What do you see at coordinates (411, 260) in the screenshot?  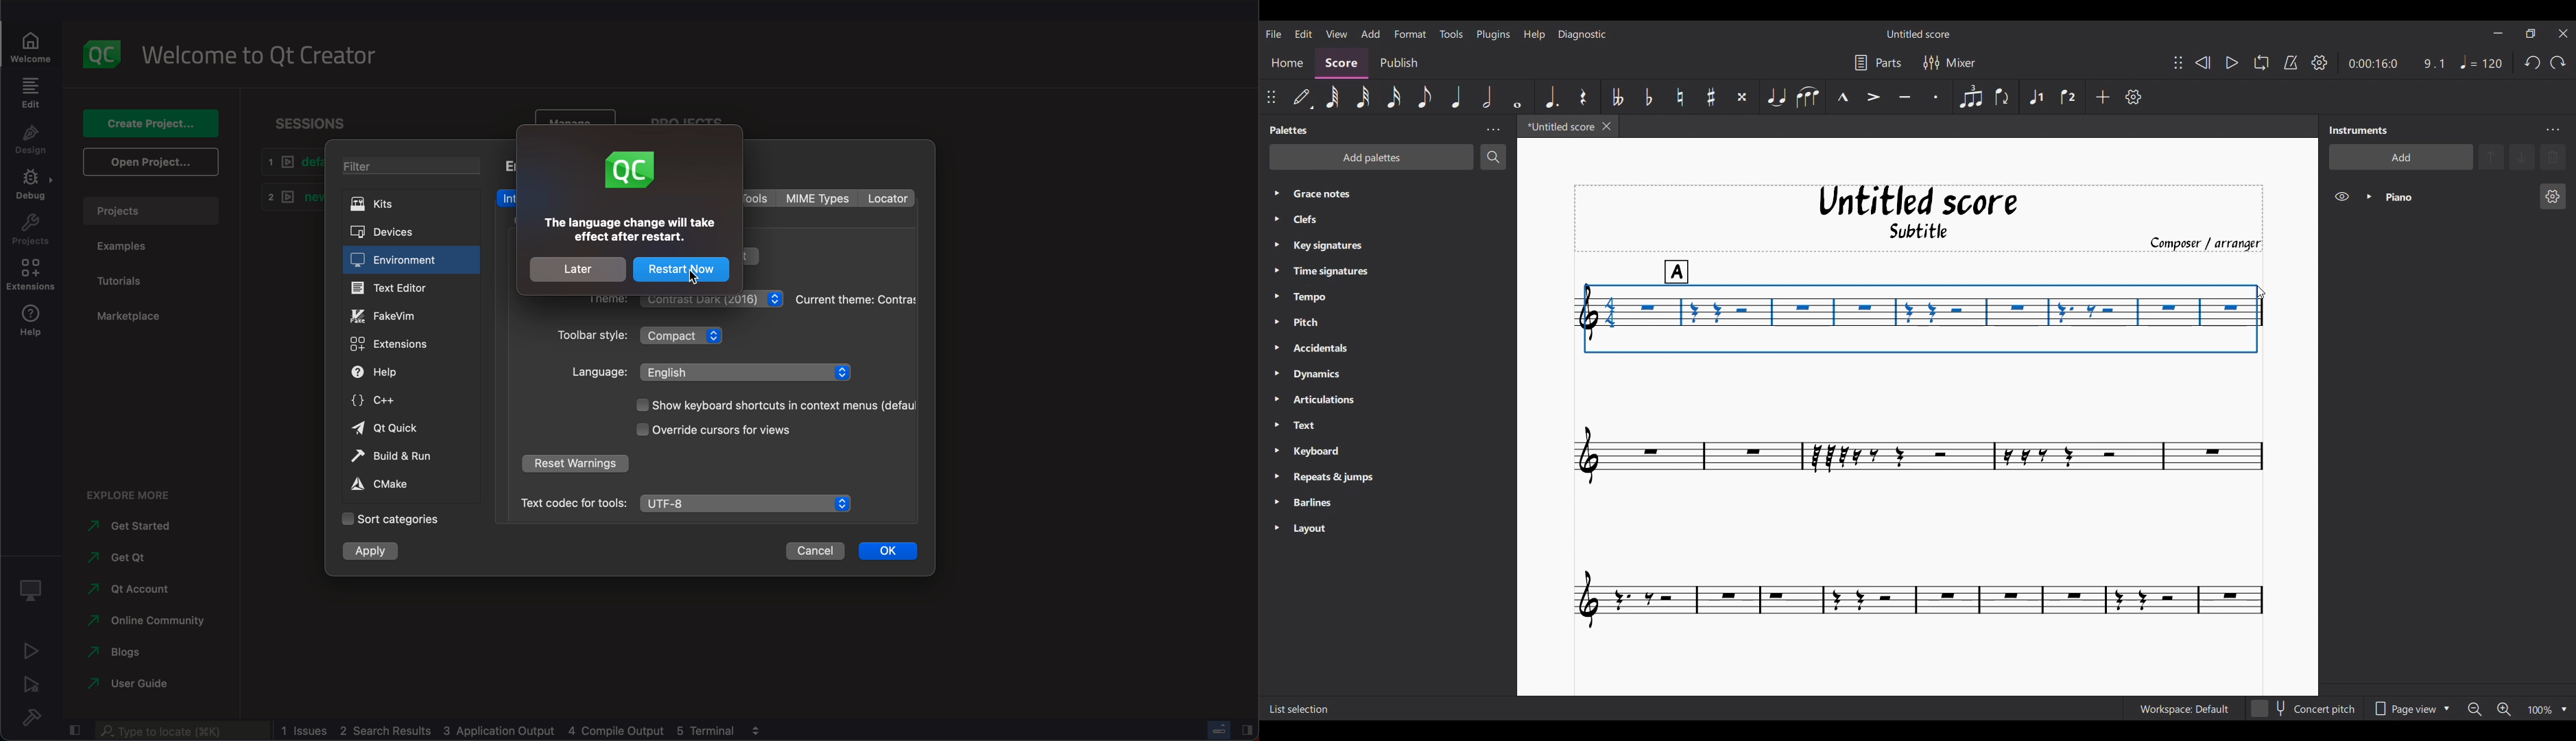 I see `environment` at bounding box center [411, 260].